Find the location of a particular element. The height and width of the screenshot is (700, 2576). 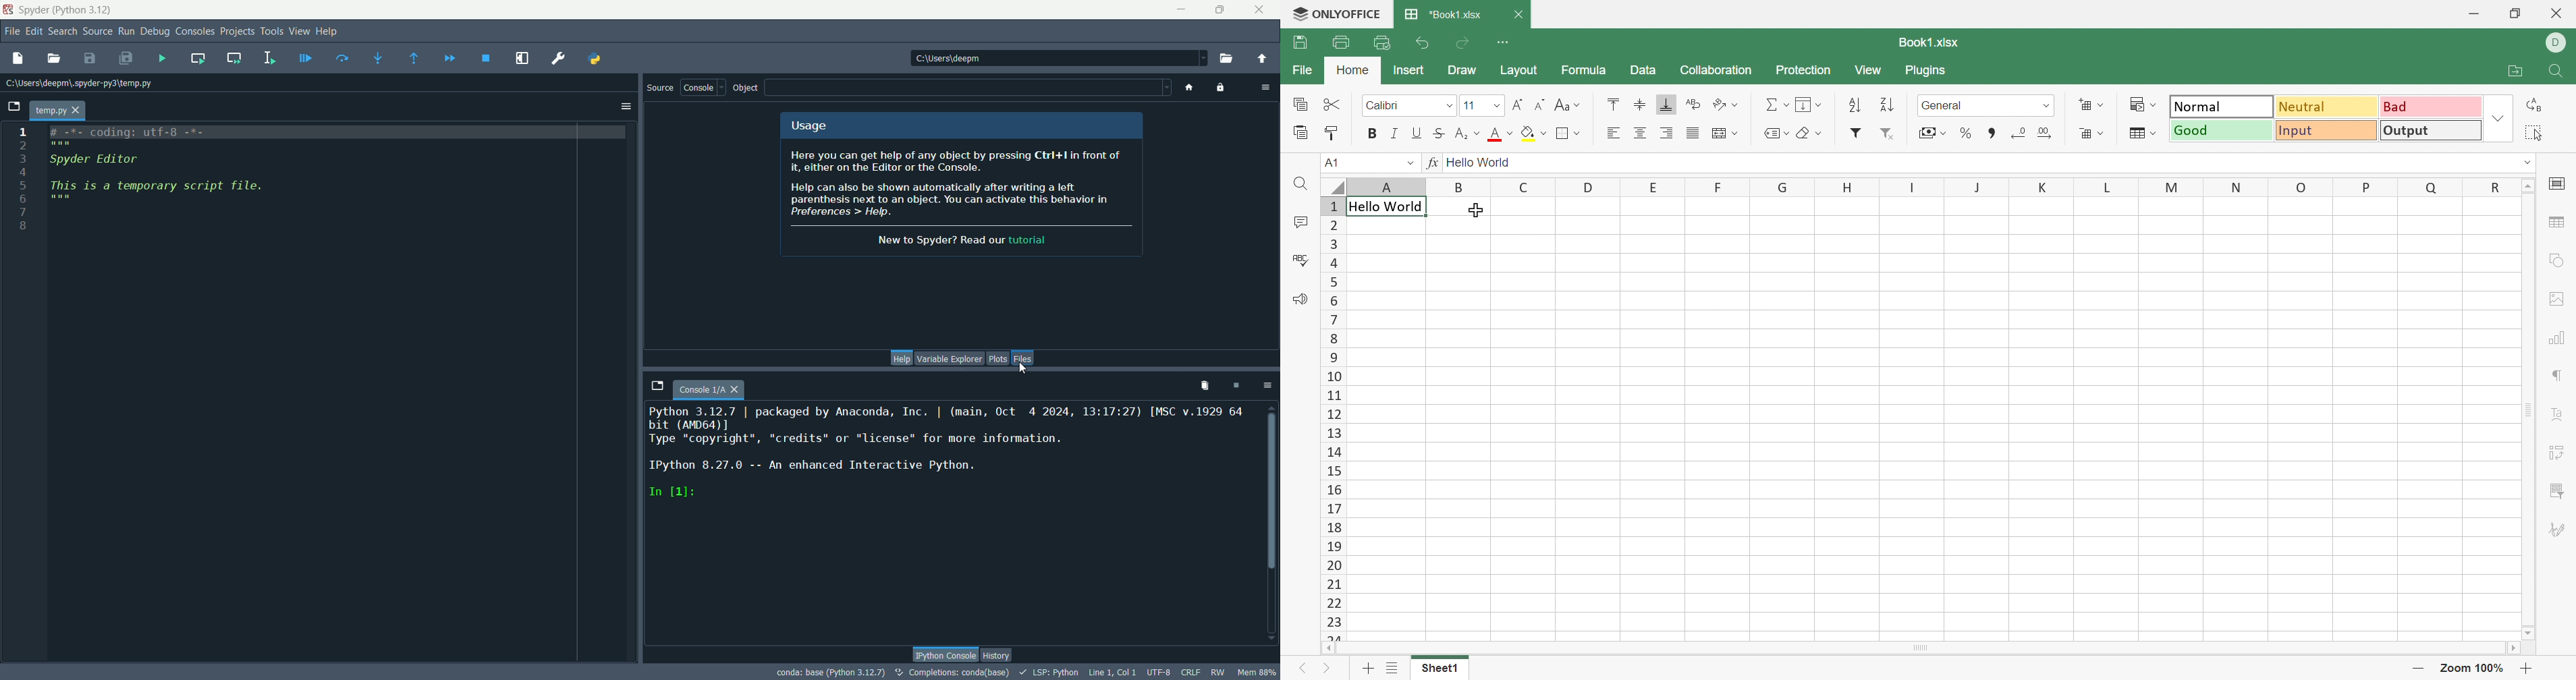

Previous is located at coordinates (1304, 671).